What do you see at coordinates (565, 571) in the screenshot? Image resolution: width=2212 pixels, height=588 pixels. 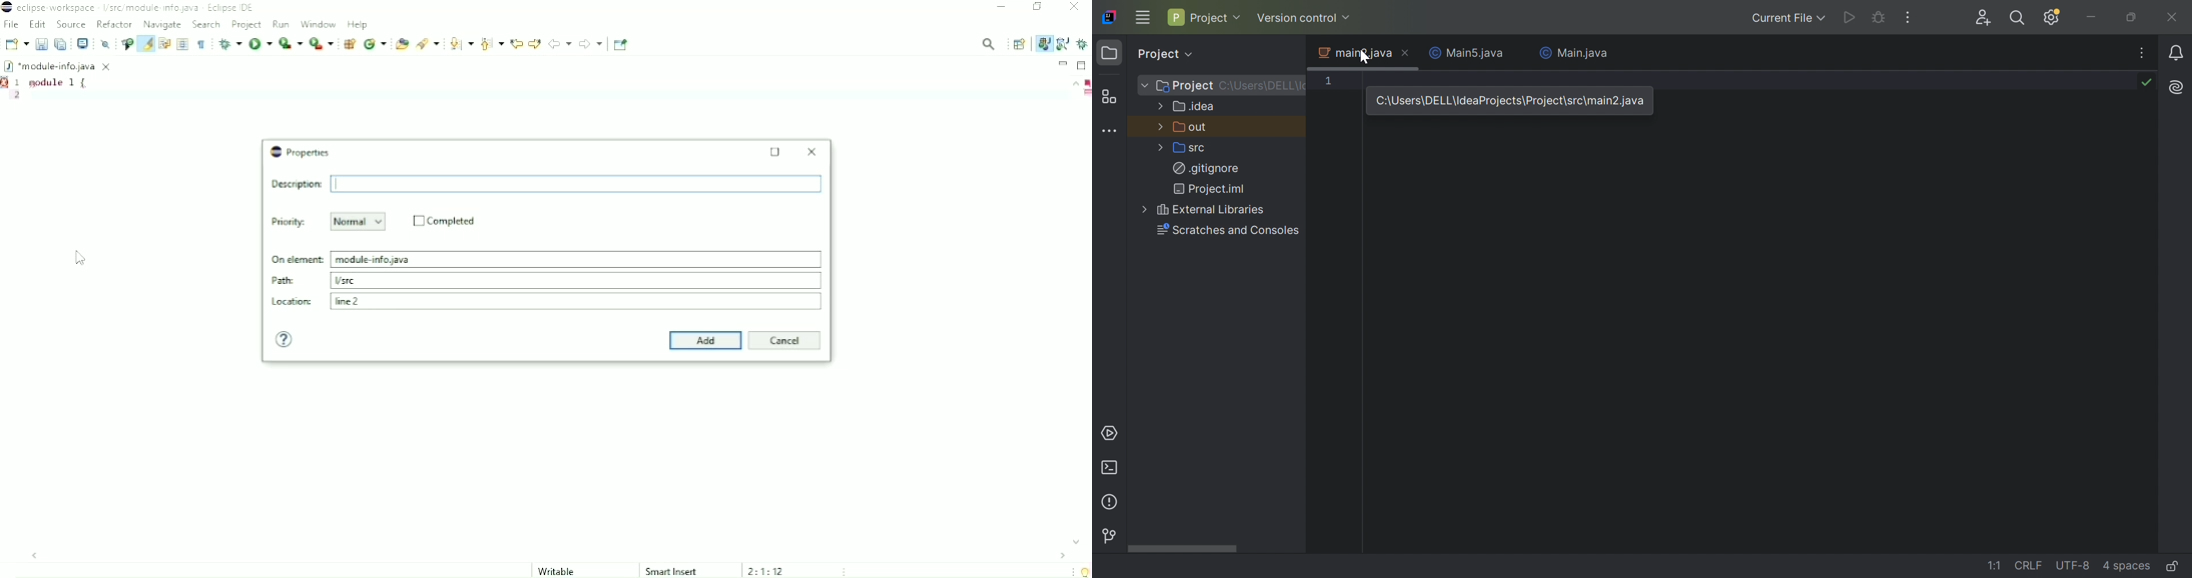 I see `Writable` at bounding box center [565, 571].